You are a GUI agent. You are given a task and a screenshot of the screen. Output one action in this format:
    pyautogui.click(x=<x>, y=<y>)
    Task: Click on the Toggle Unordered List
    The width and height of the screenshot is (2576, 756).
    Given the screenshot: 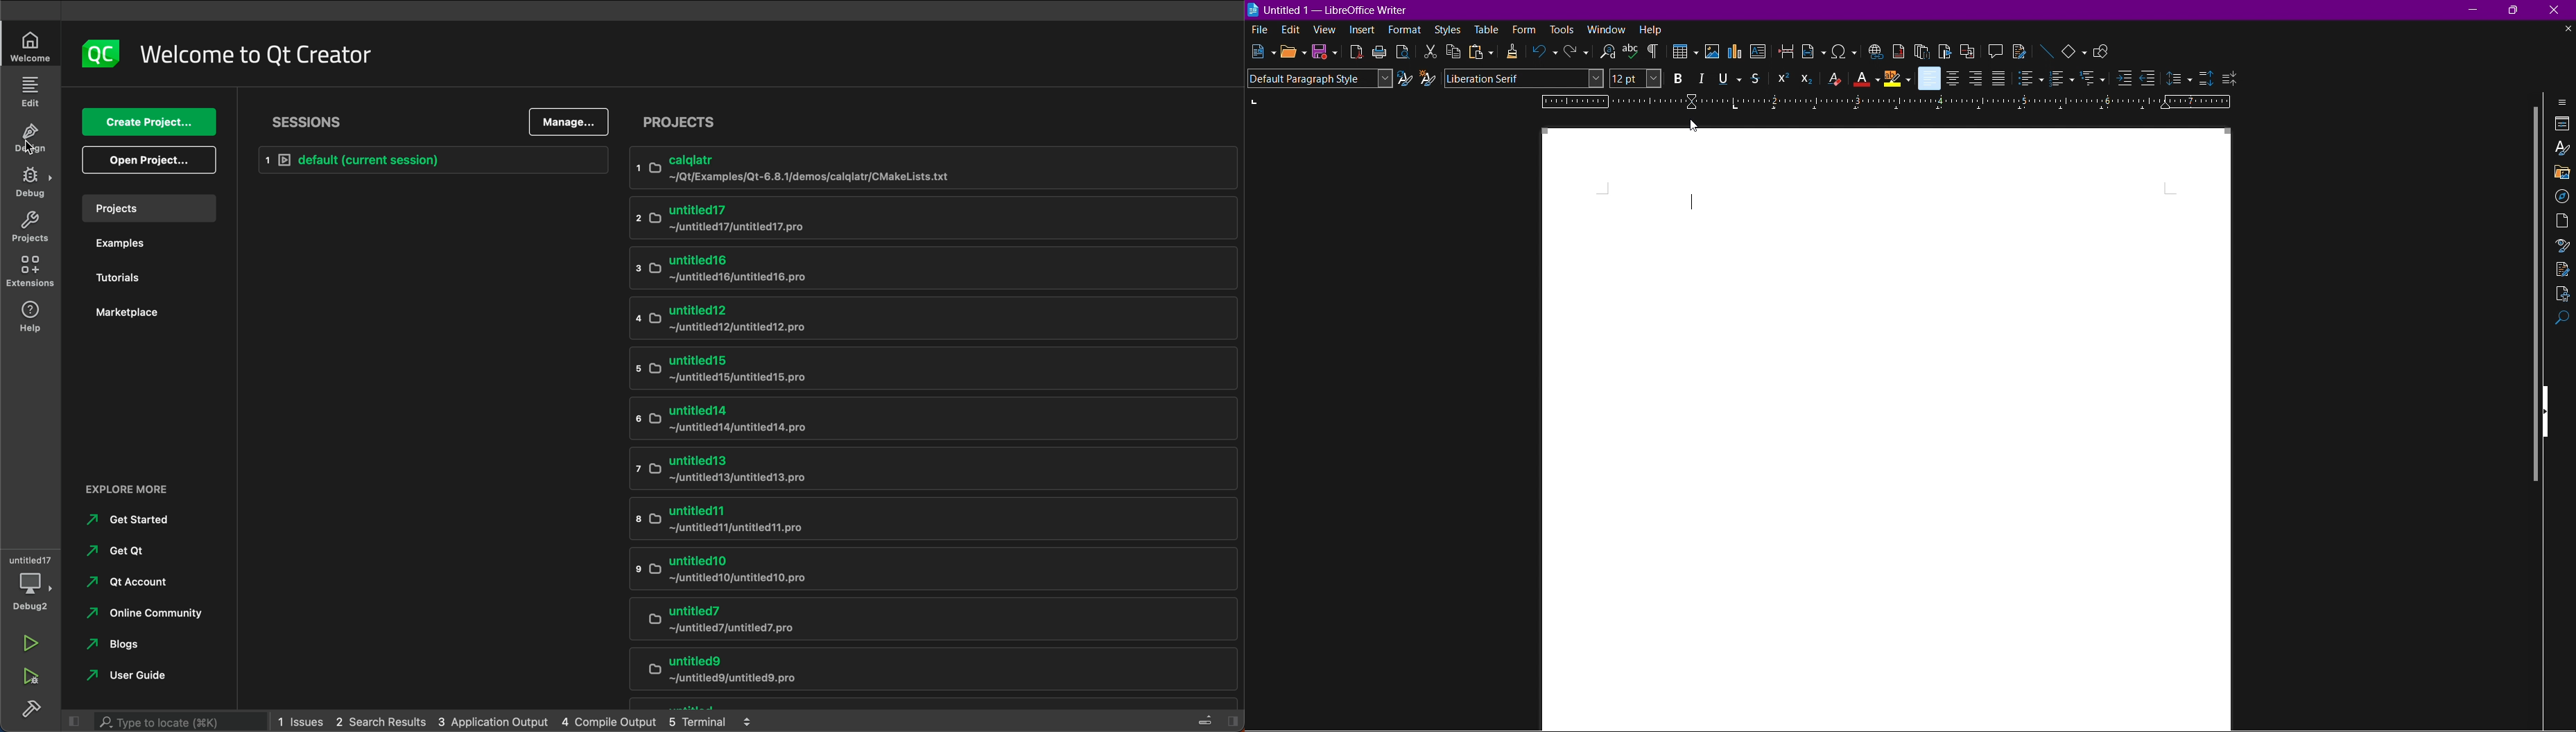 What is the action you would take?
    pyautogui.click(x=2030, y=78)
    